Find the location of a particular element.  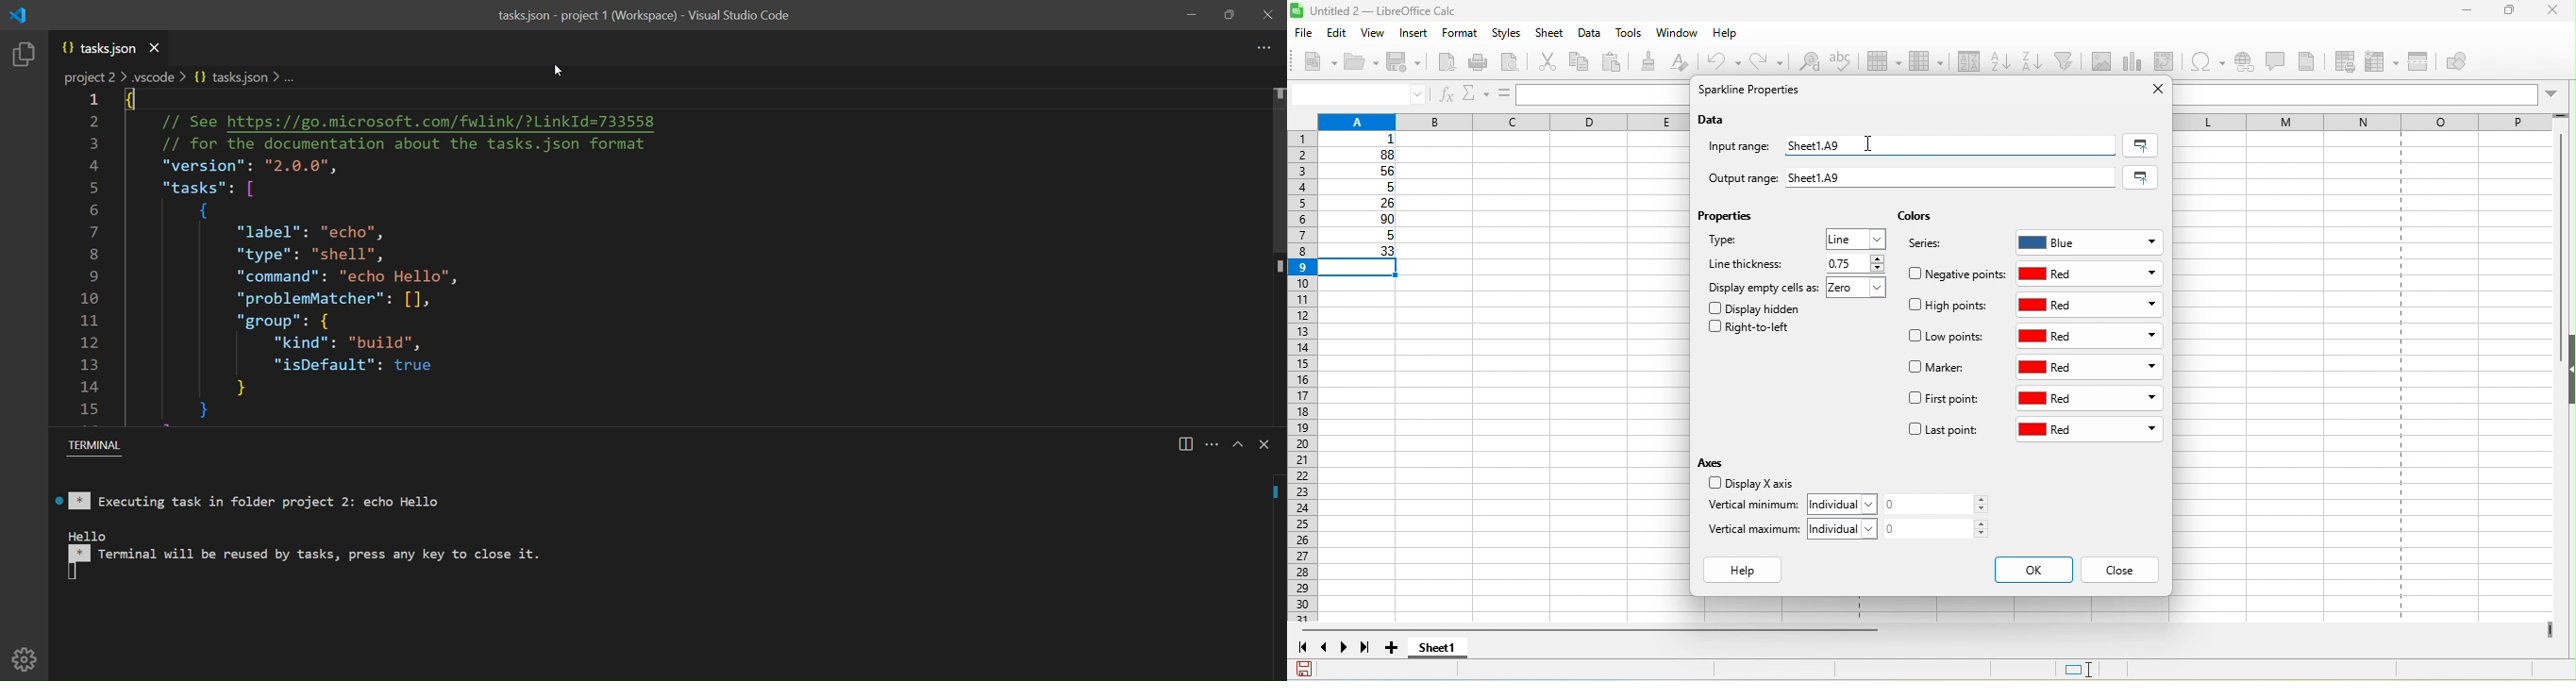

vertical minimum is located at coordinates (1752, 507).